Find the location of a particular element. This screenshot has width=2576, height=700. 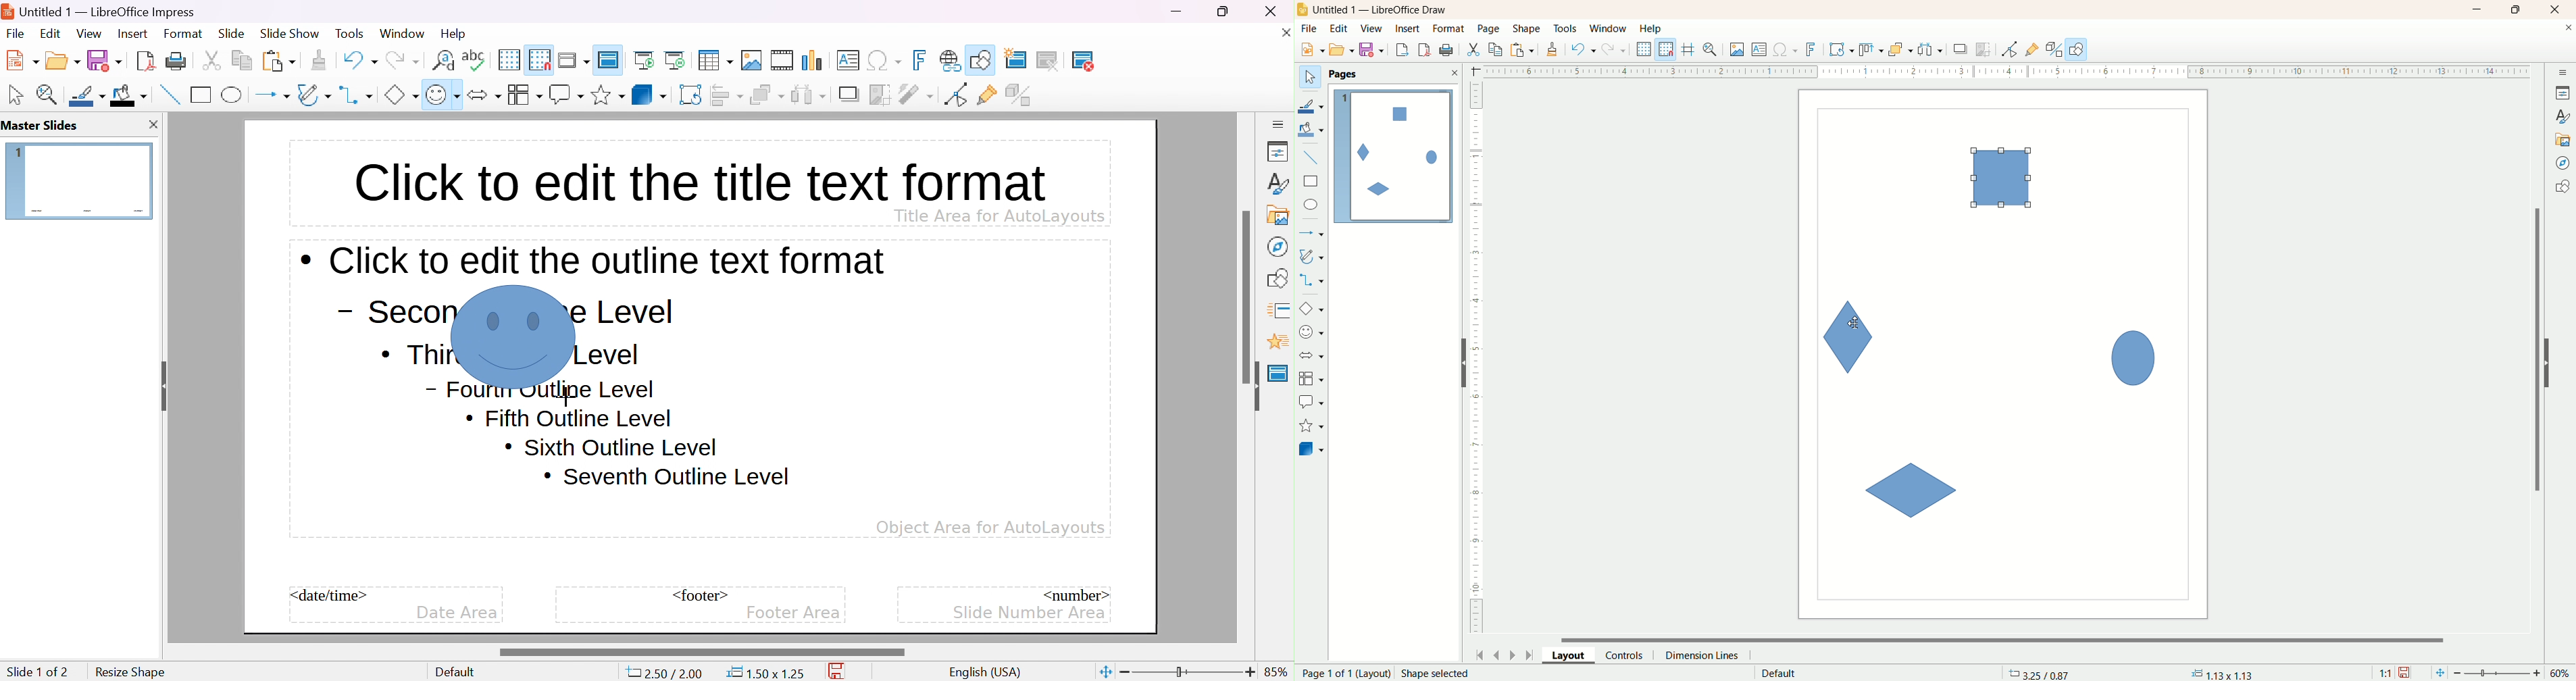

first page is located at coordinates (1477, 653).